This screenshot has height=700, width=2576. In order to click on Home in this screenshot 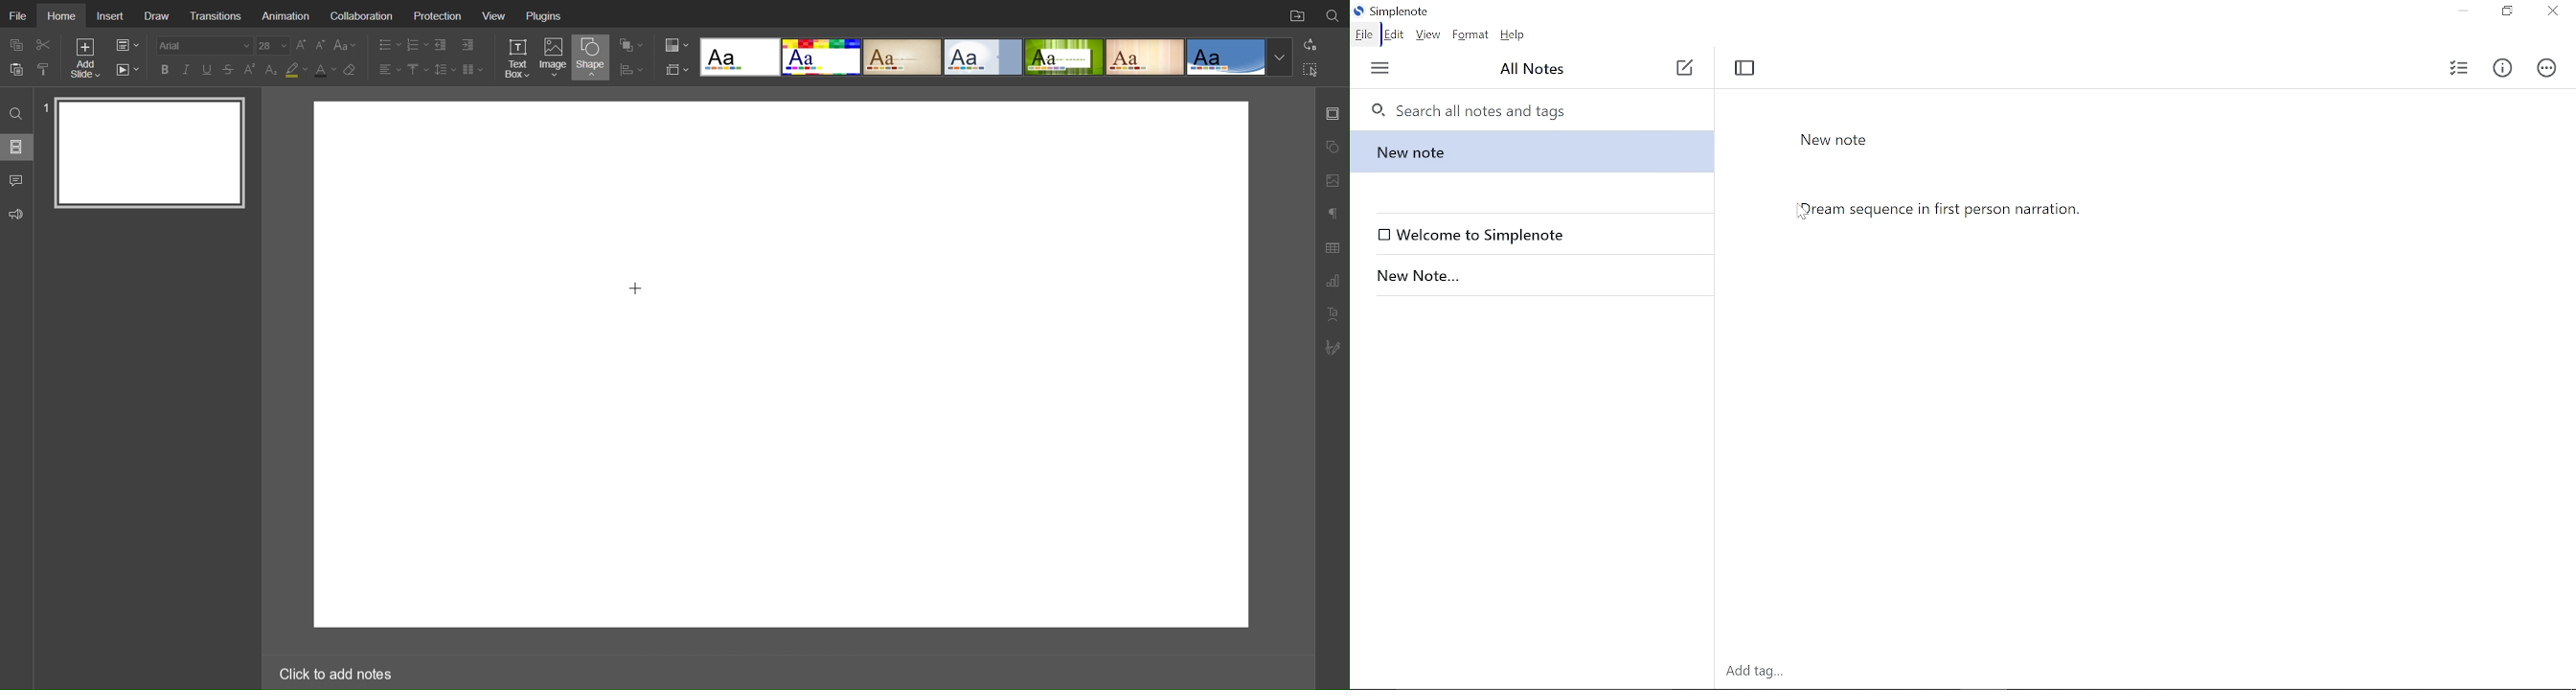, I will do `click(63, 15)`.